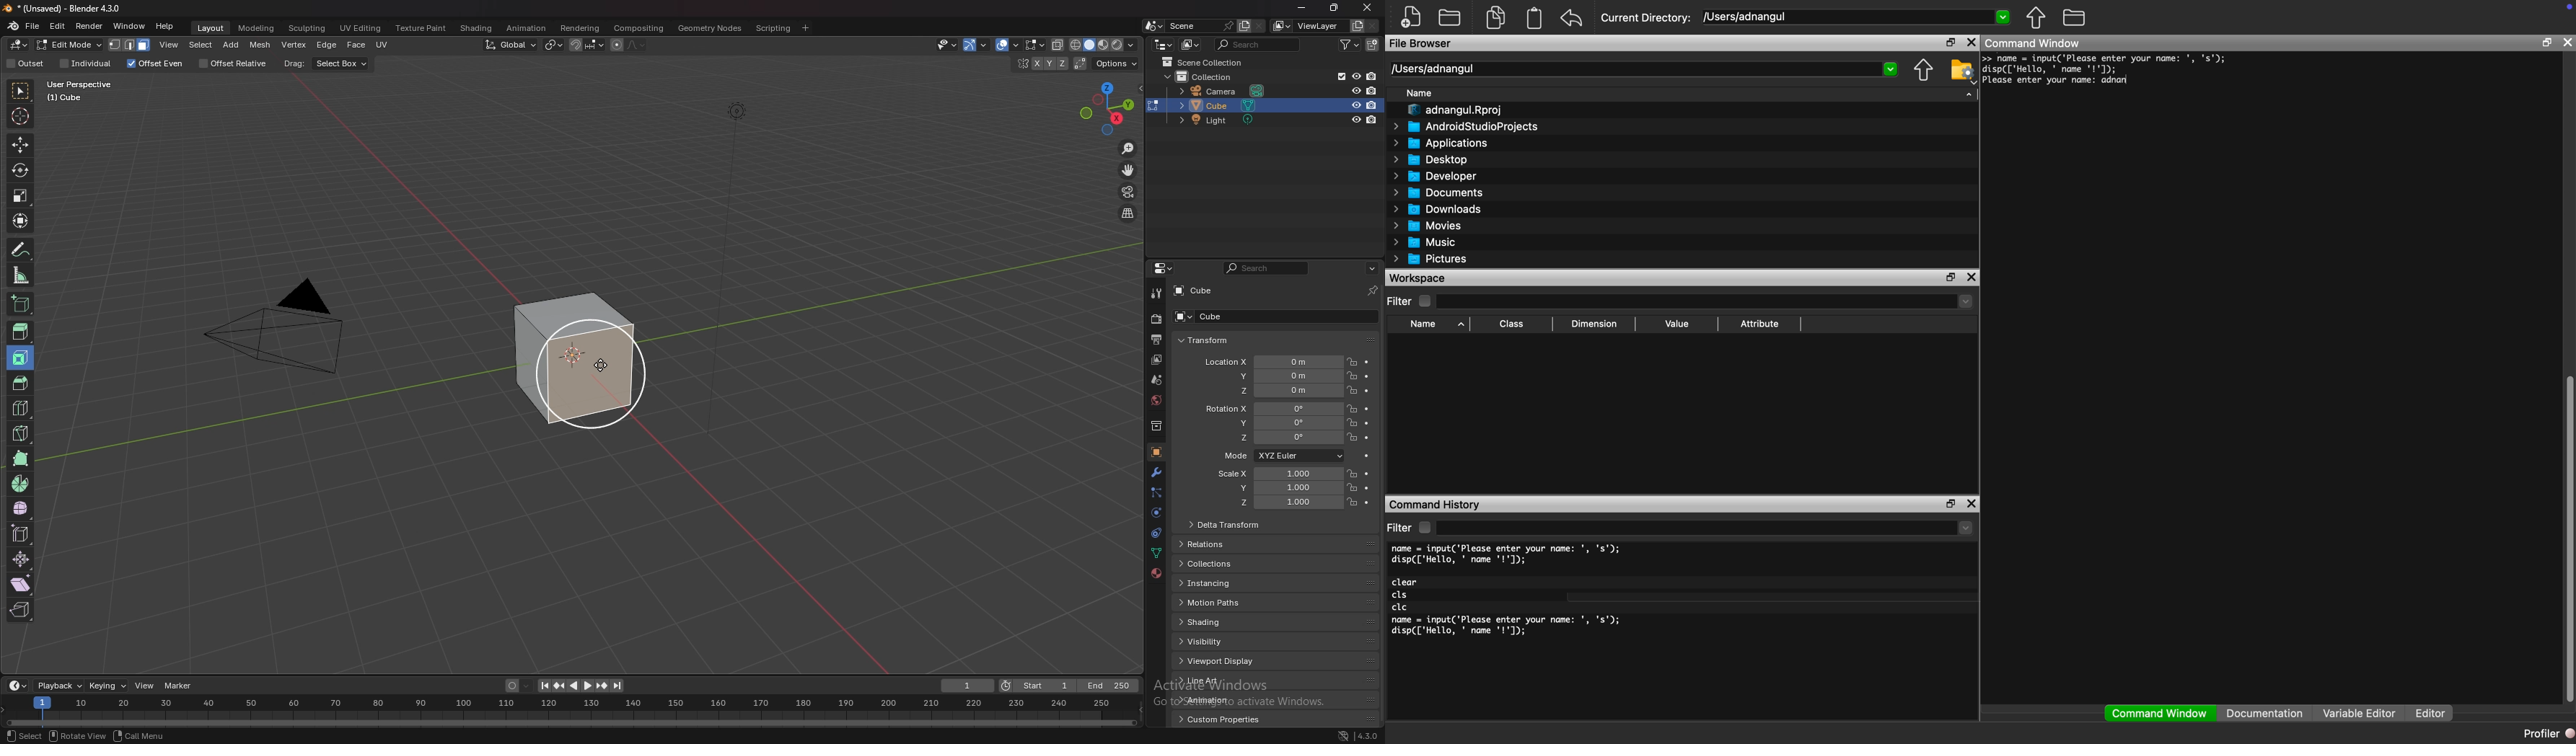 This screenshot has width=2576, height=756. Describe the element at coordinates (1008, 45) in the screenshot. I see `show overlays` at that location.